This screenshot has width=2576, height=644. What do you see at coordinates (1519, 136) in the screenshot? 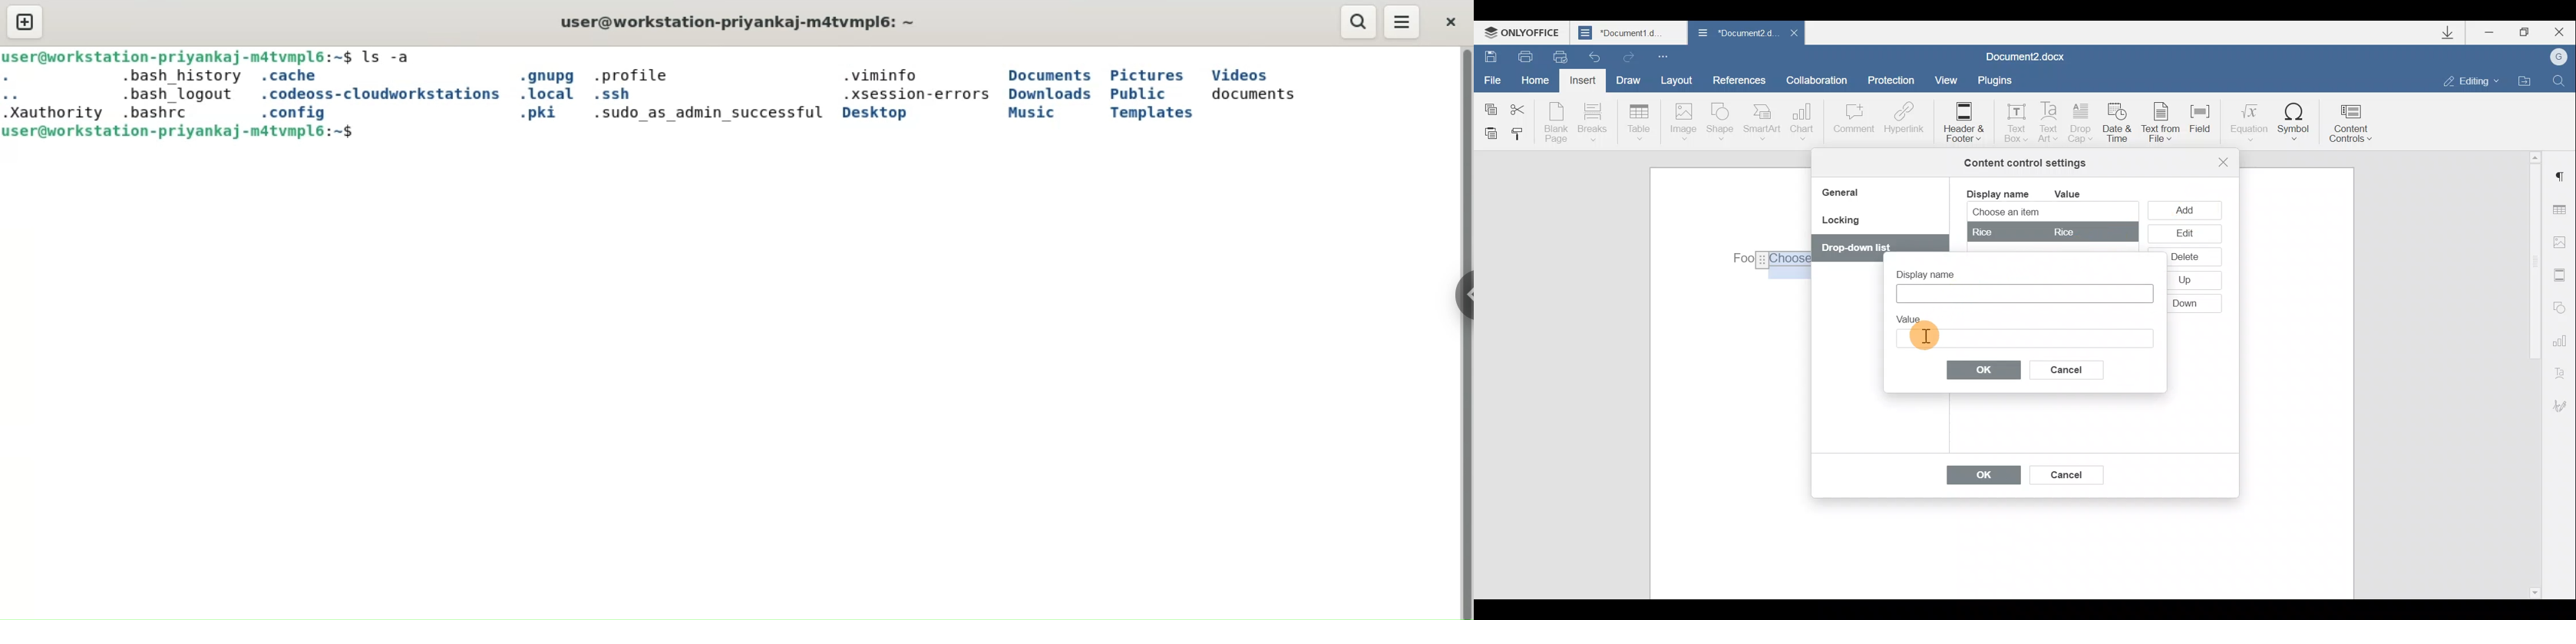
I see `Copy style` at bounding box center [1519, 136].